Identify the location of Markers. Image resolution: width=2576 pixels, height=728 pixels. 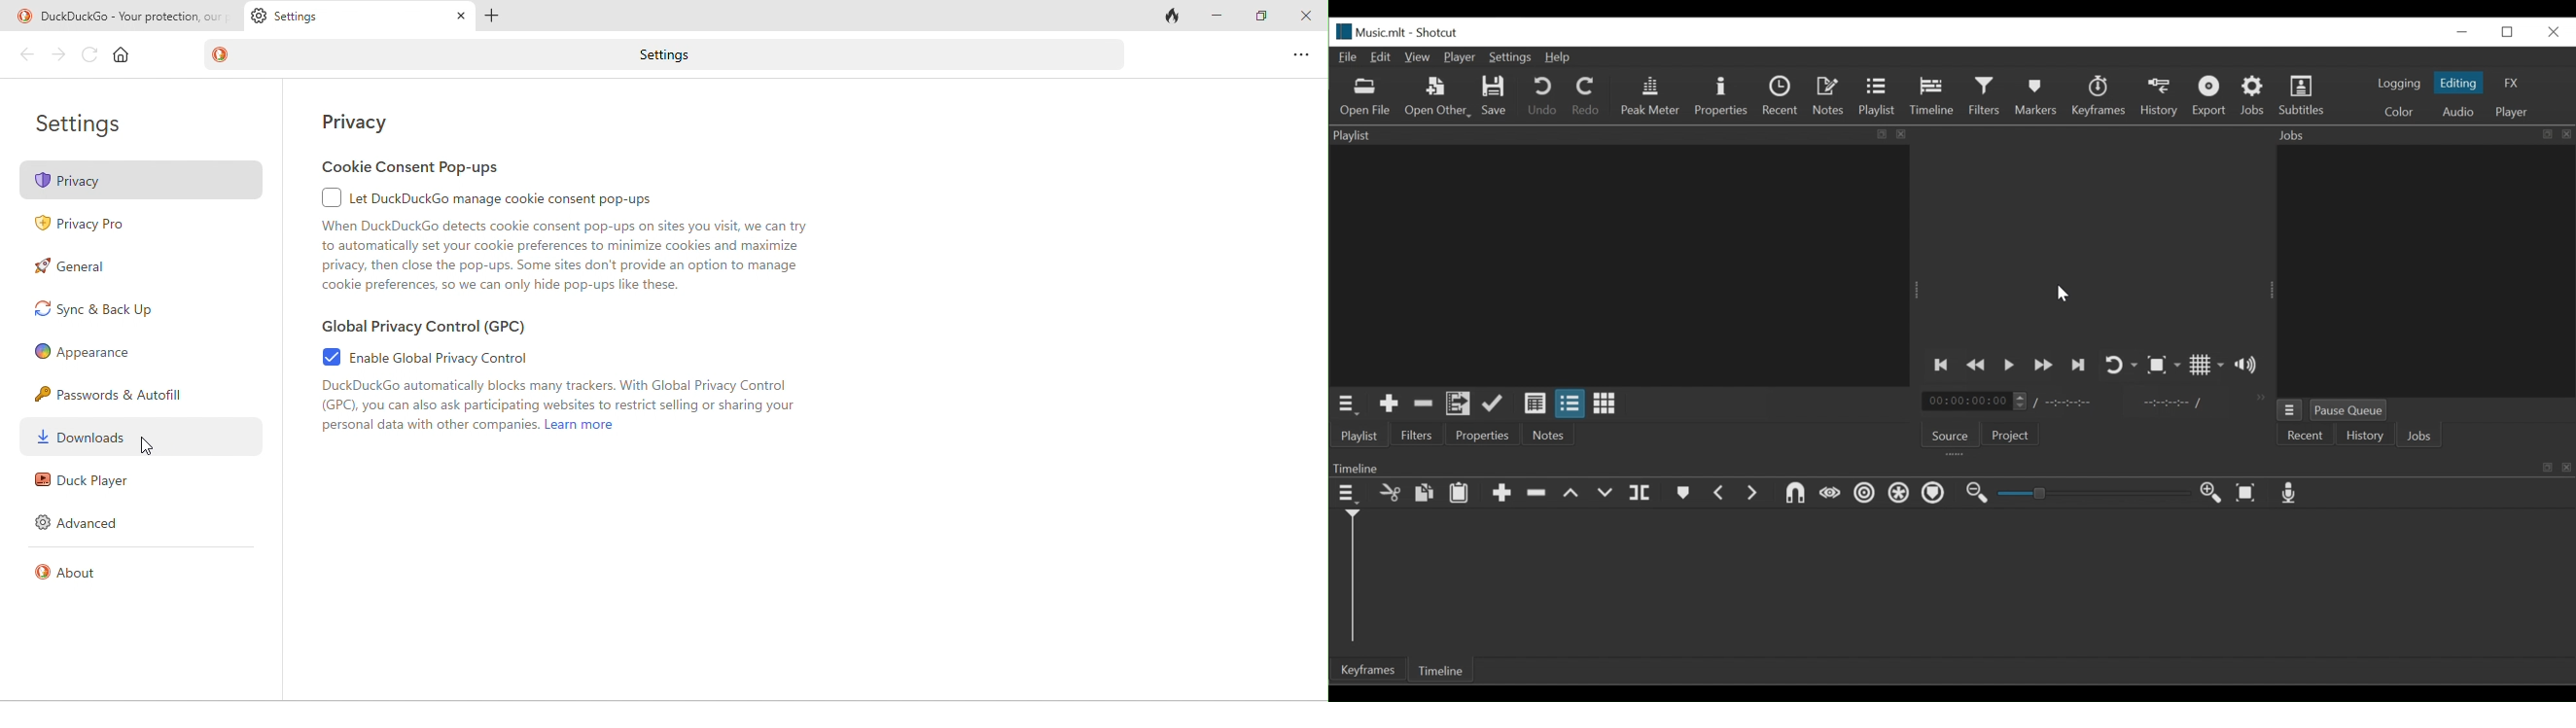
(1682, 492).